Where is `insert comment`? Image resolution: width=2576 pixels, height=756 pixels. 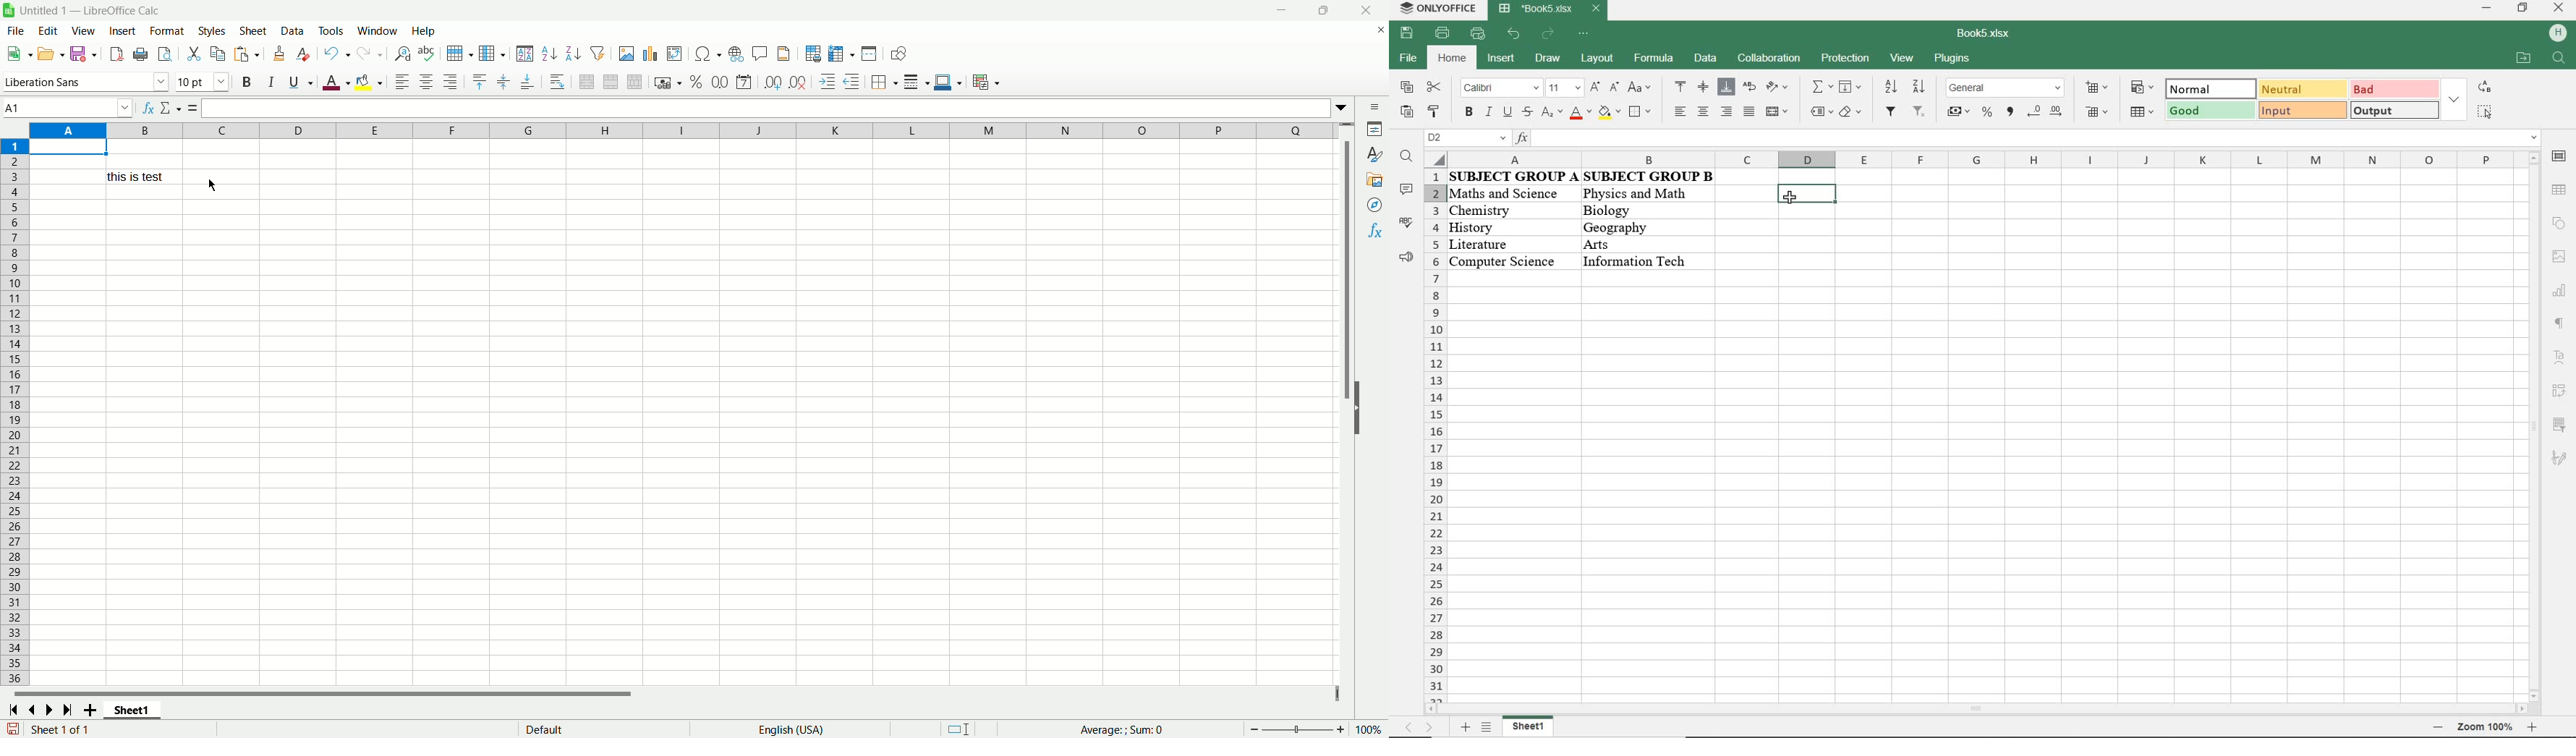 insert comment is located at coordinates (762, 53).